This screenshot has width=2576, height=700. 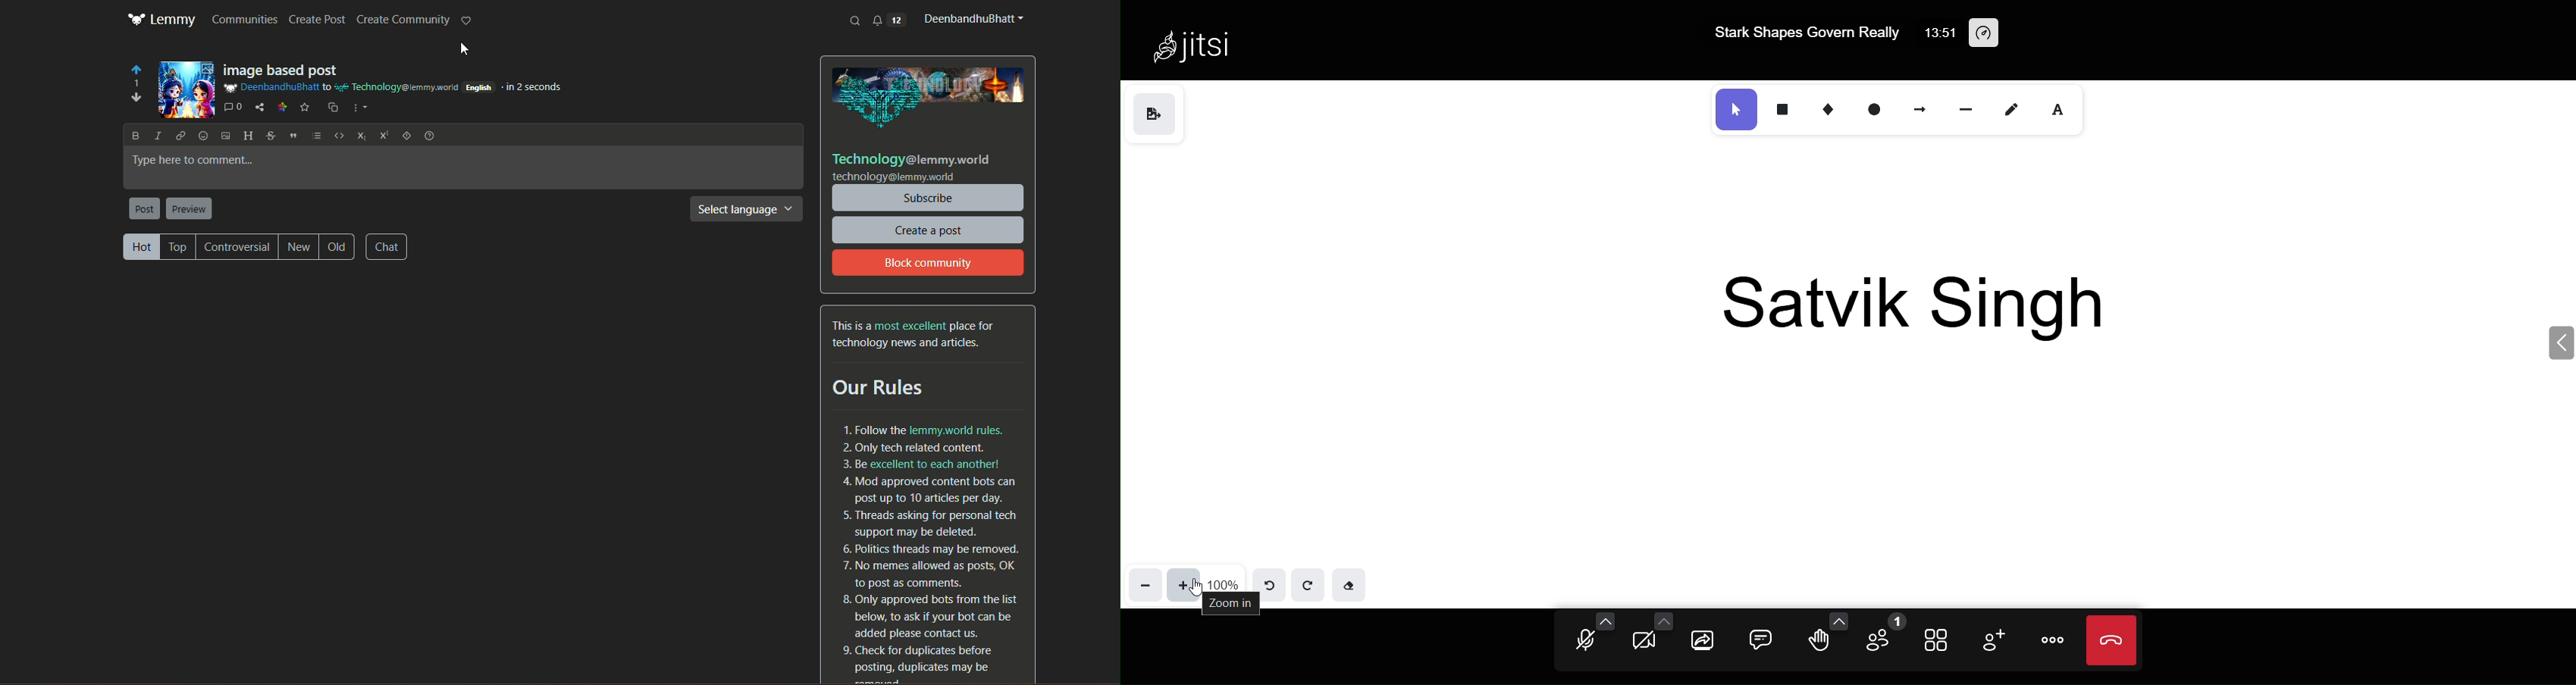 What do you see at coordinates (360, 108) in the screenshot?
I see `more` at bounding box center [360, 108].